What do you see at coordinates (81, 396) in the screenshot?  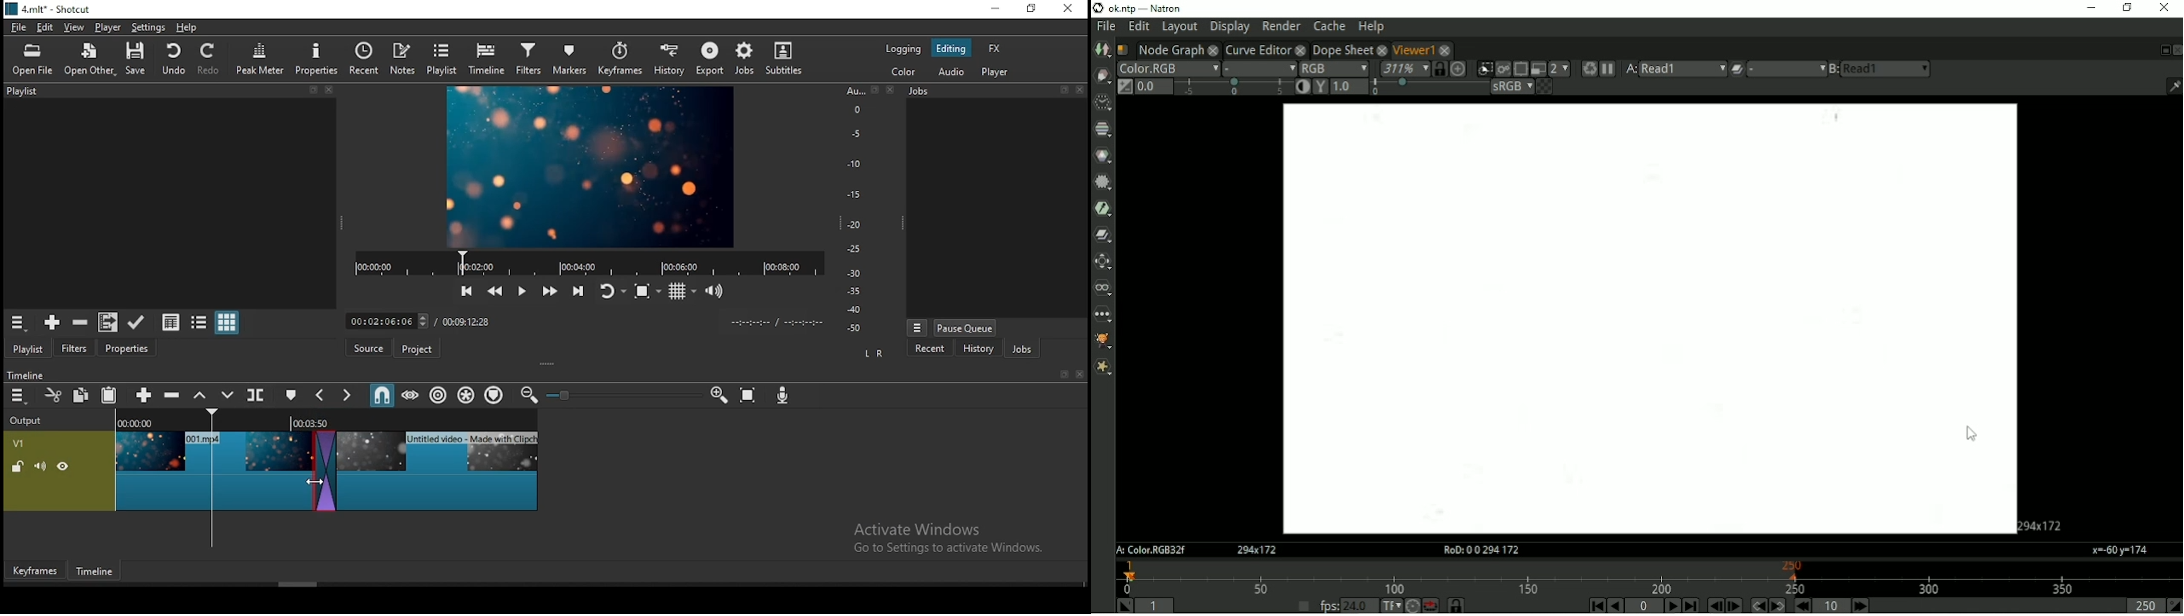 I see `copy` at bounding box center [81, 396].